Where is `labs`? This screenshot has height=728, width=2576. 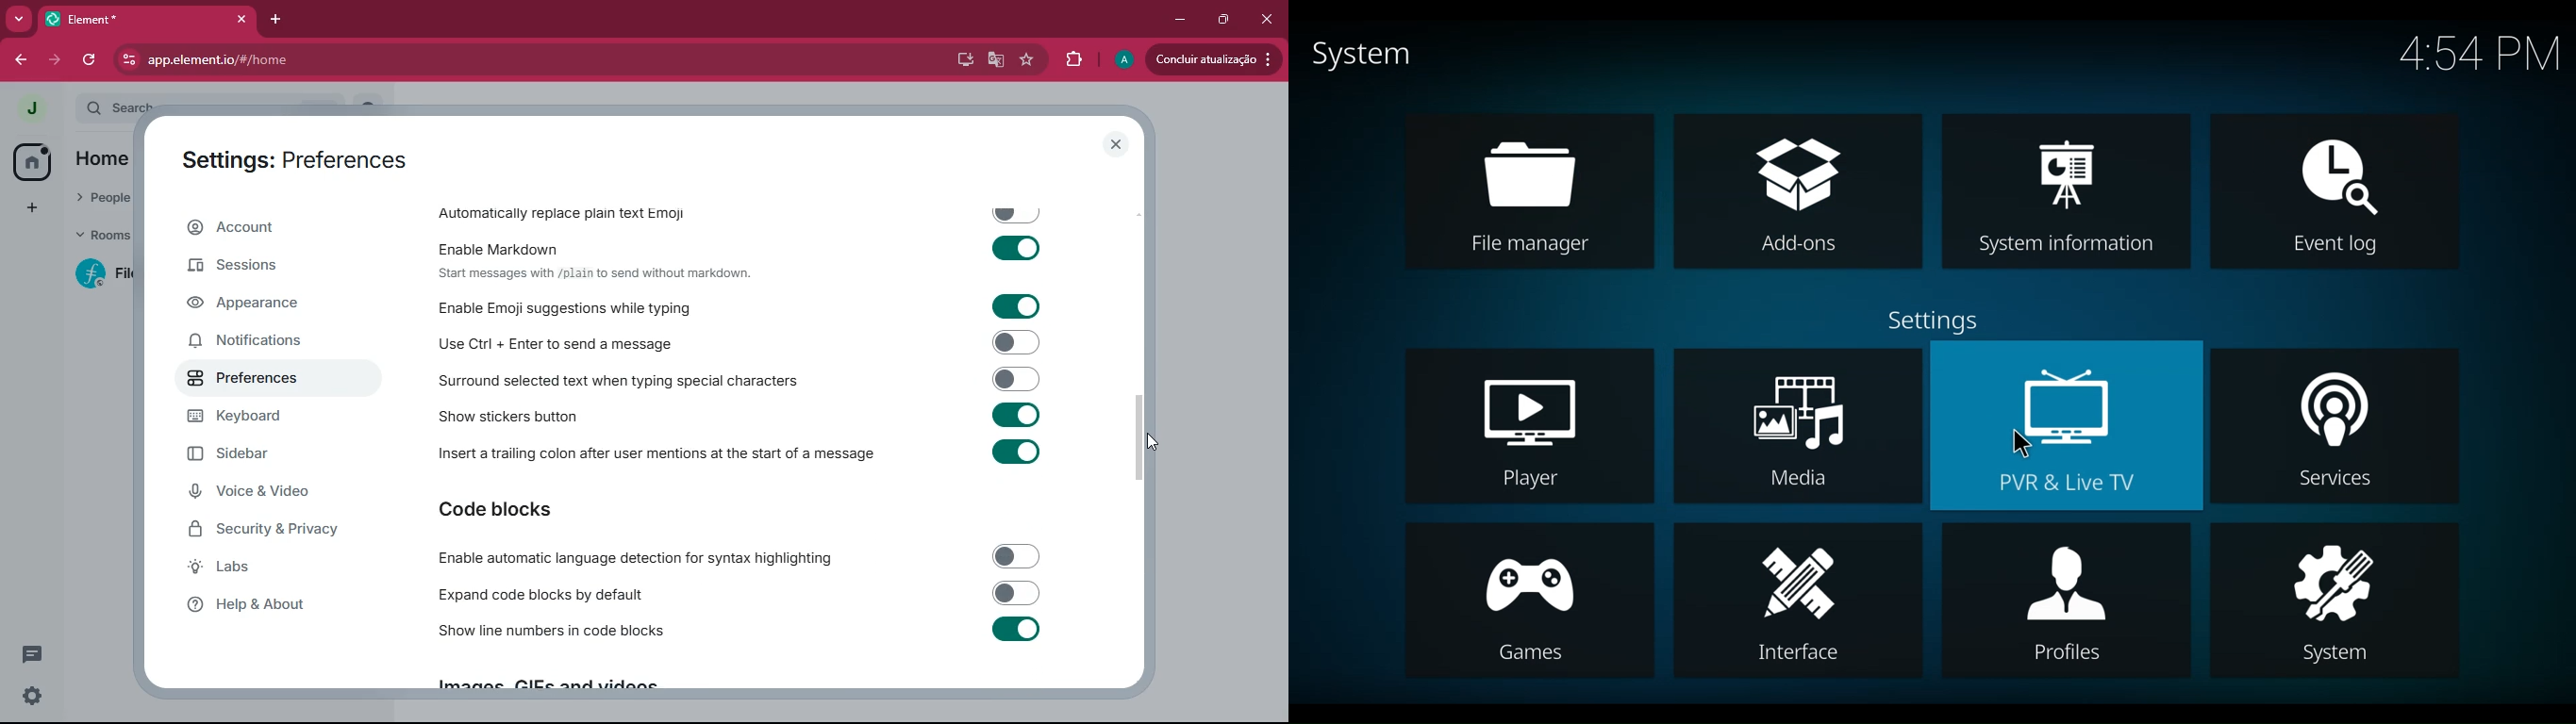 labs is located at coordinates (273, 570).